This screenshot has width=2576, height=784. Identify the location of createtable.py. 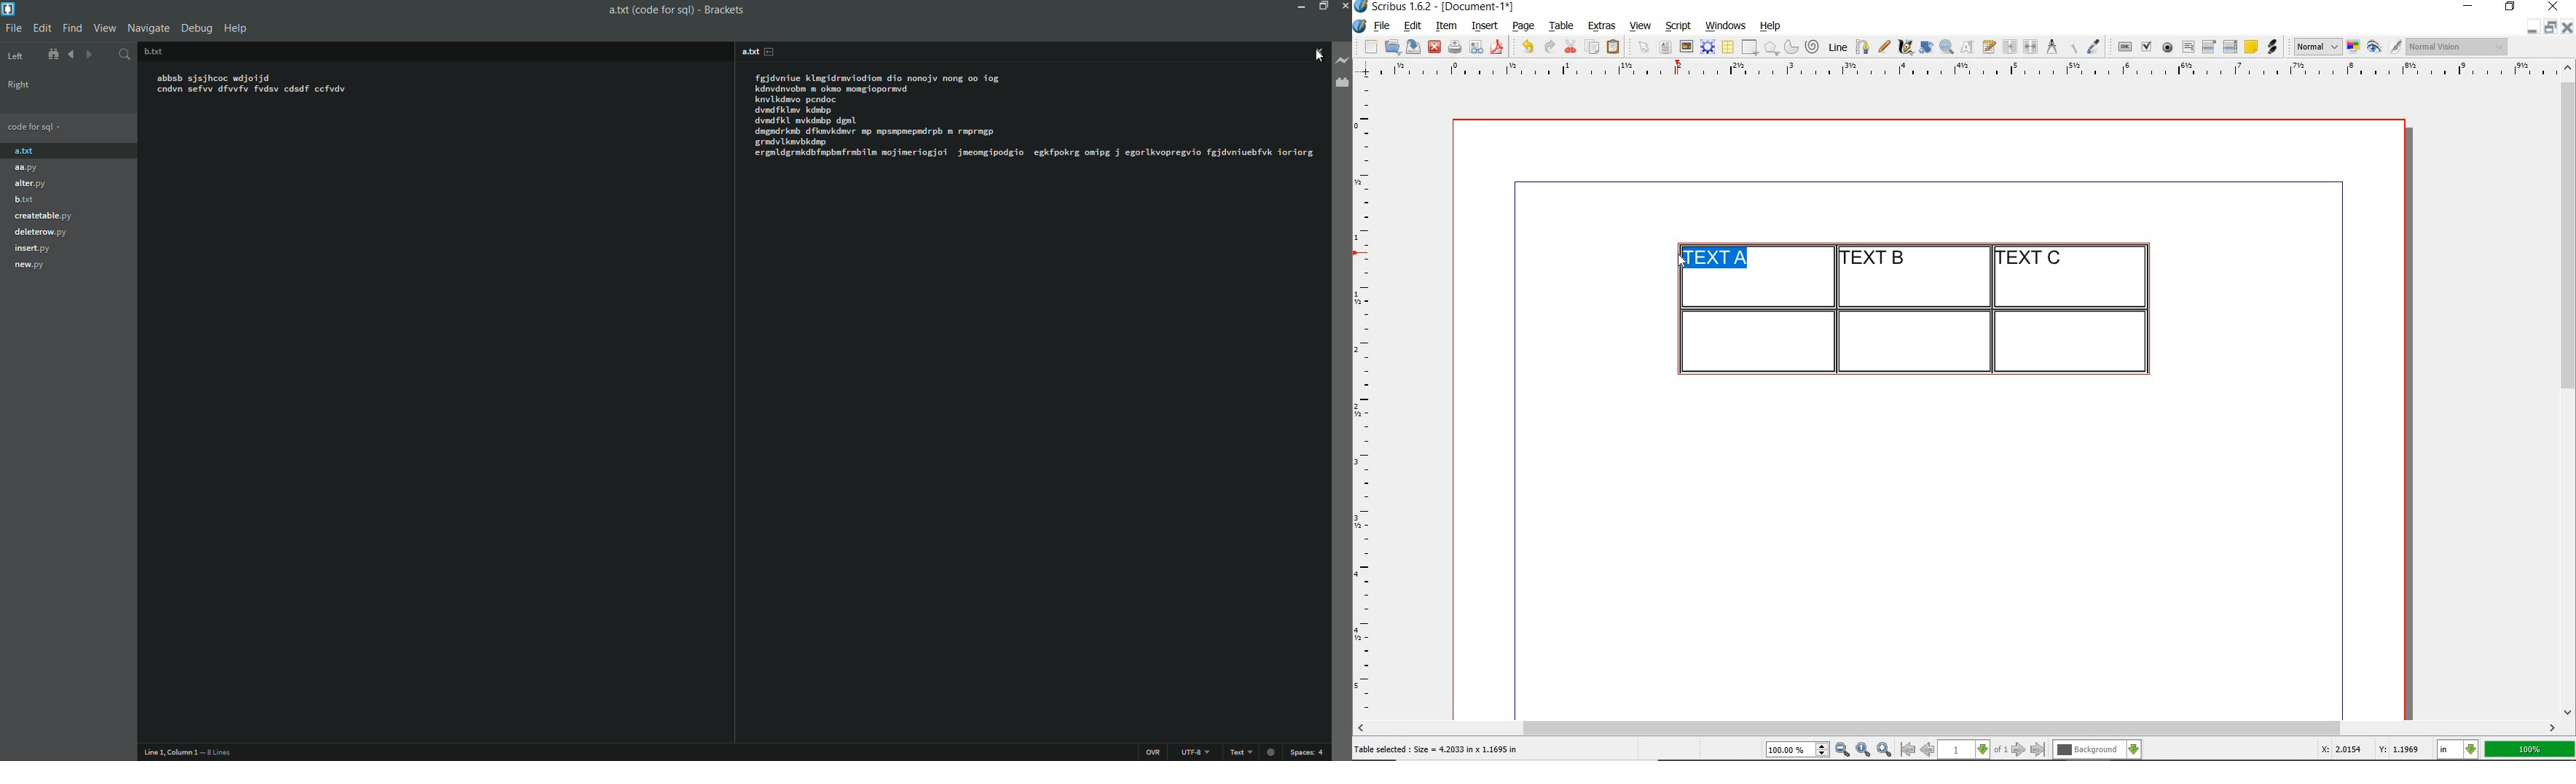
(49, 215).